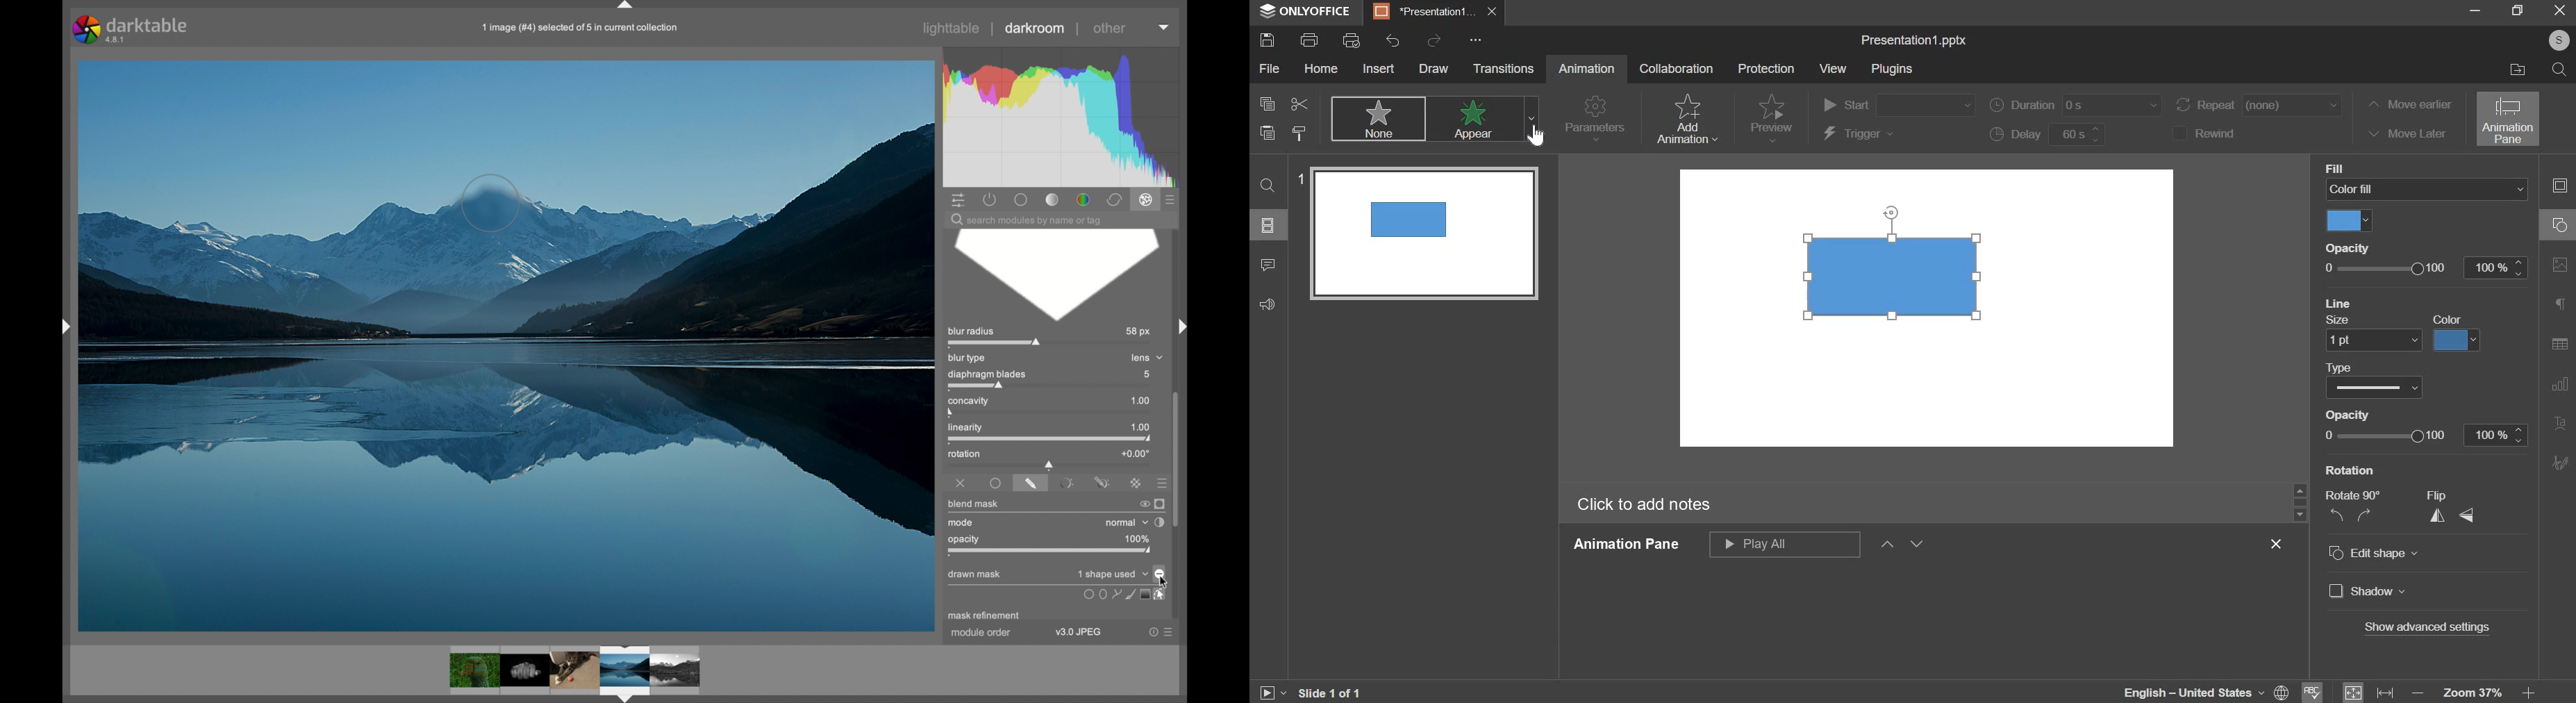 This screenshot has width=2576, height=728. What do you see at coordinates (1504, 70) in the screenshot?
I see `transitions` at bounding box center [1504, 70].